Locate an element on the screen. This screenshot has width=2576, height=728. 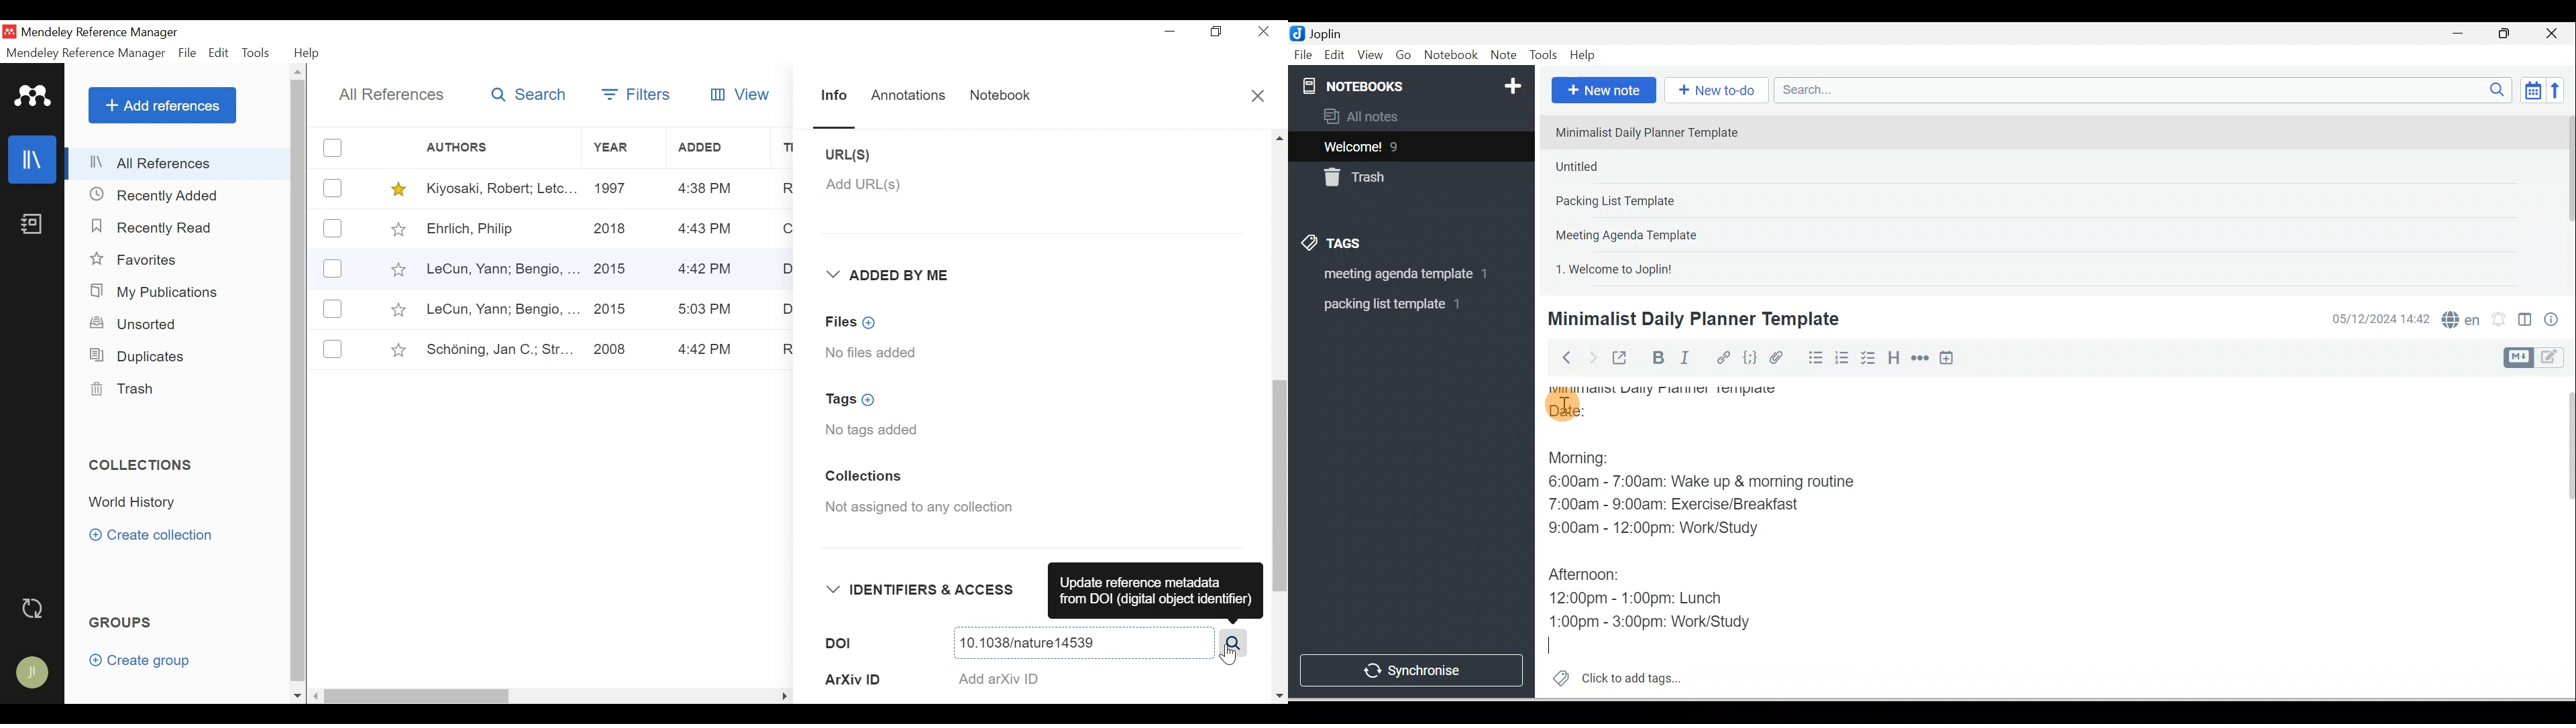
Help is located at coordinates (308, 53).